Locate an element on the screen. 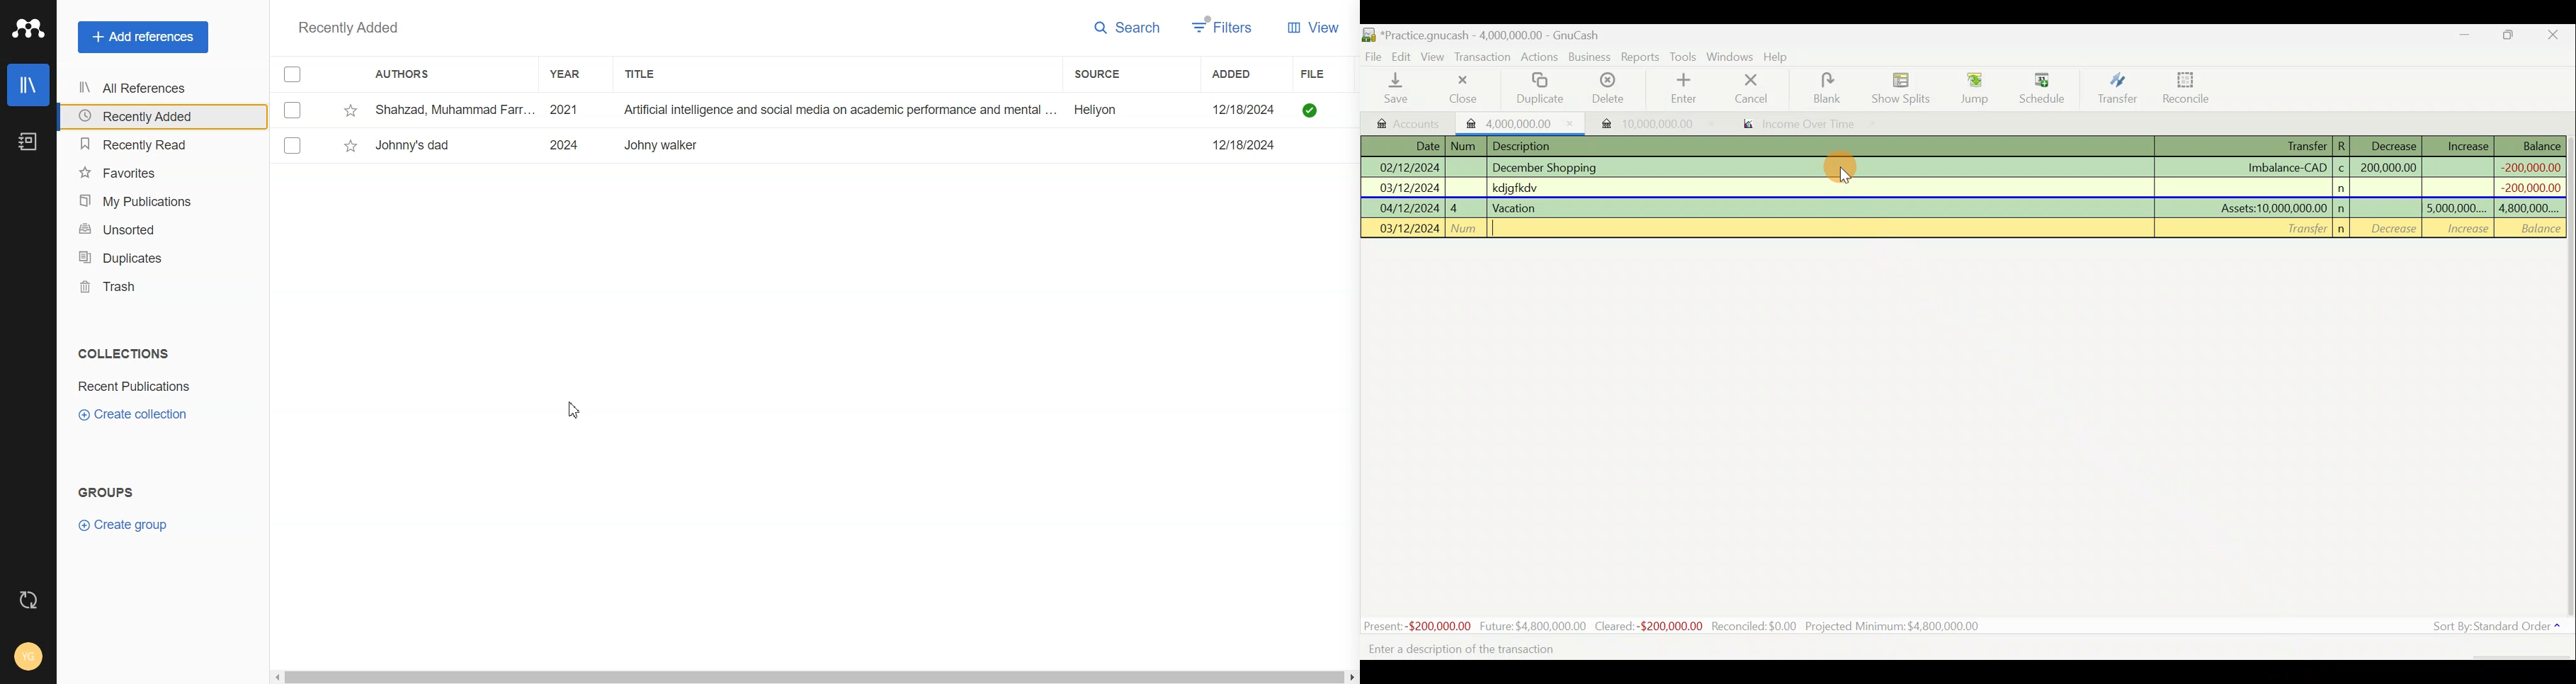 This screenshot has width=2576, height=700. Windows is located at coordinates (1732, 58).